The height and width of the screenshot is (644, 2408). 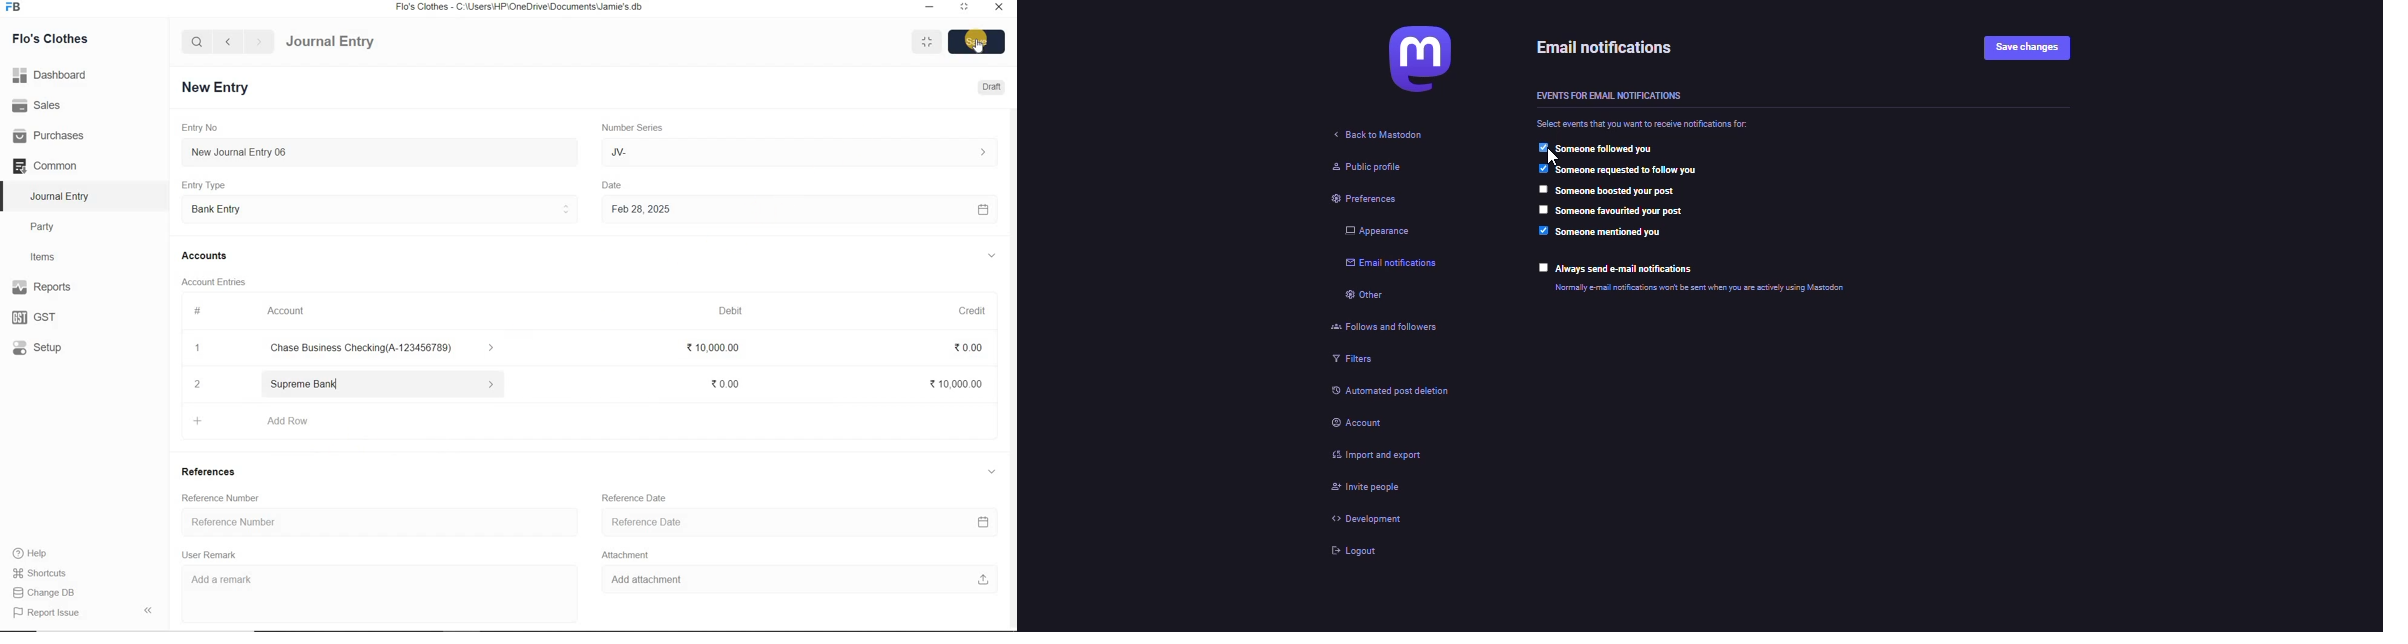 I want to click on New Entry, so click(x=217, y=87).